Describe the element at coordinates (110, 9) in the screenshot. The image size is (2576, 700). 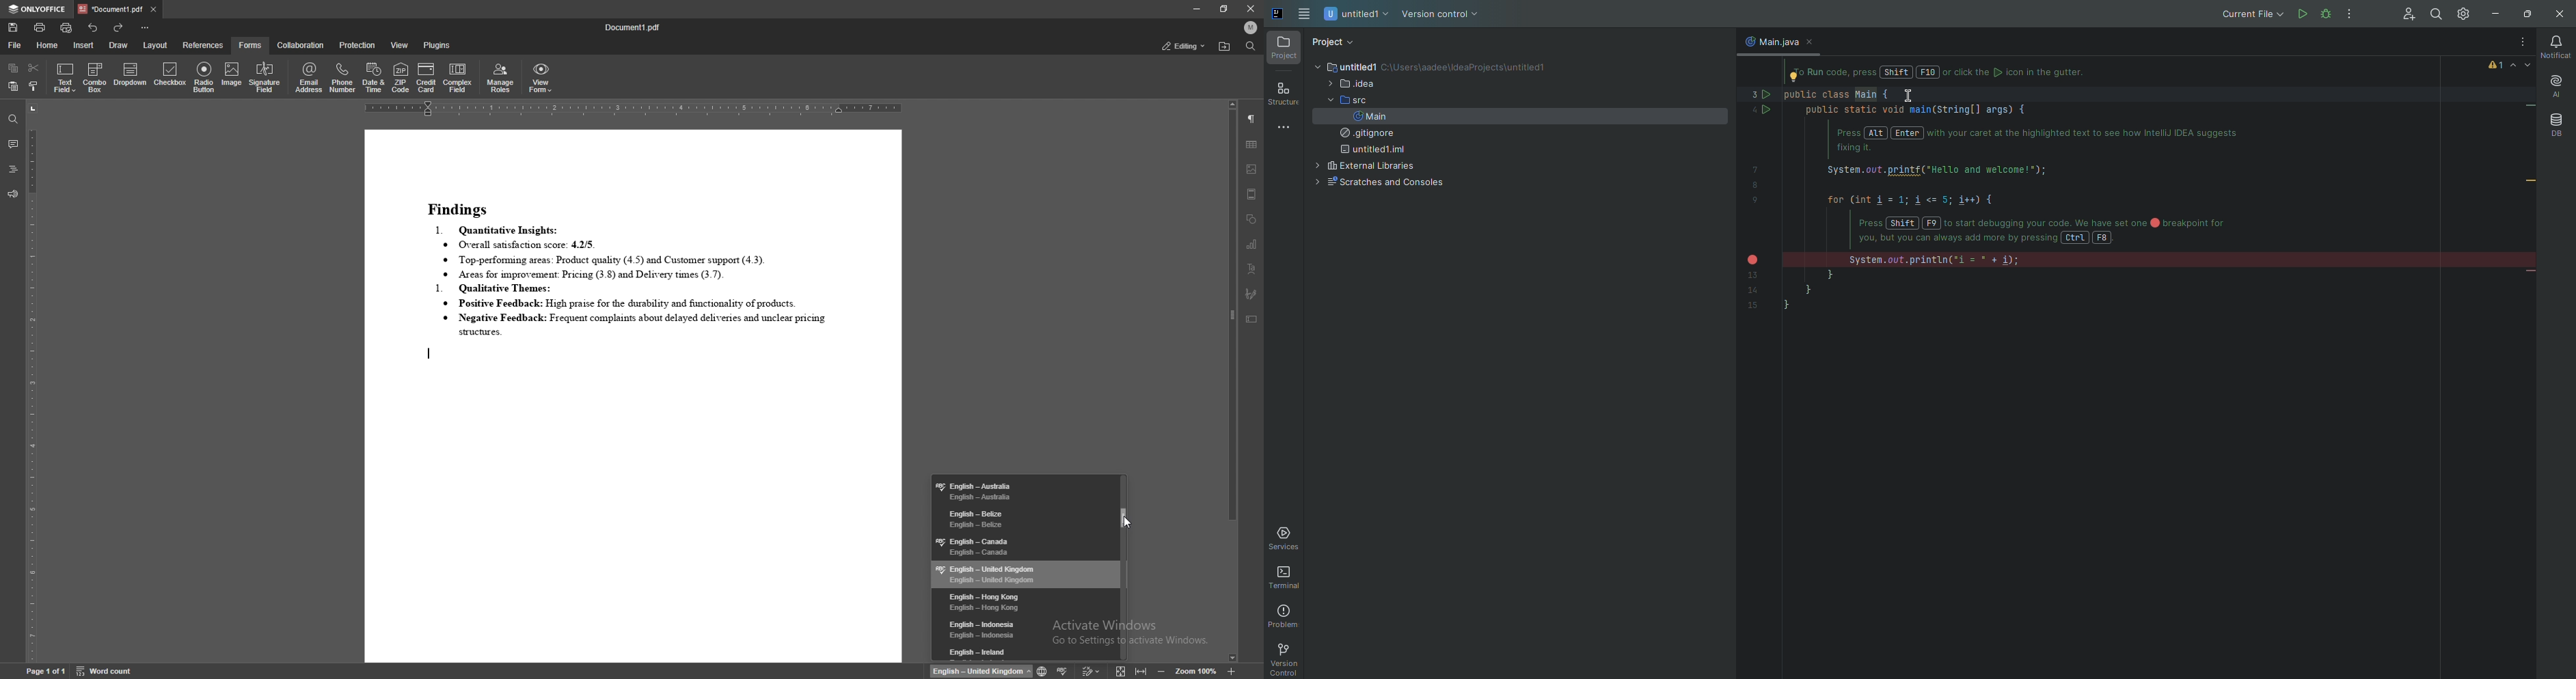
I see `tab` at that location.